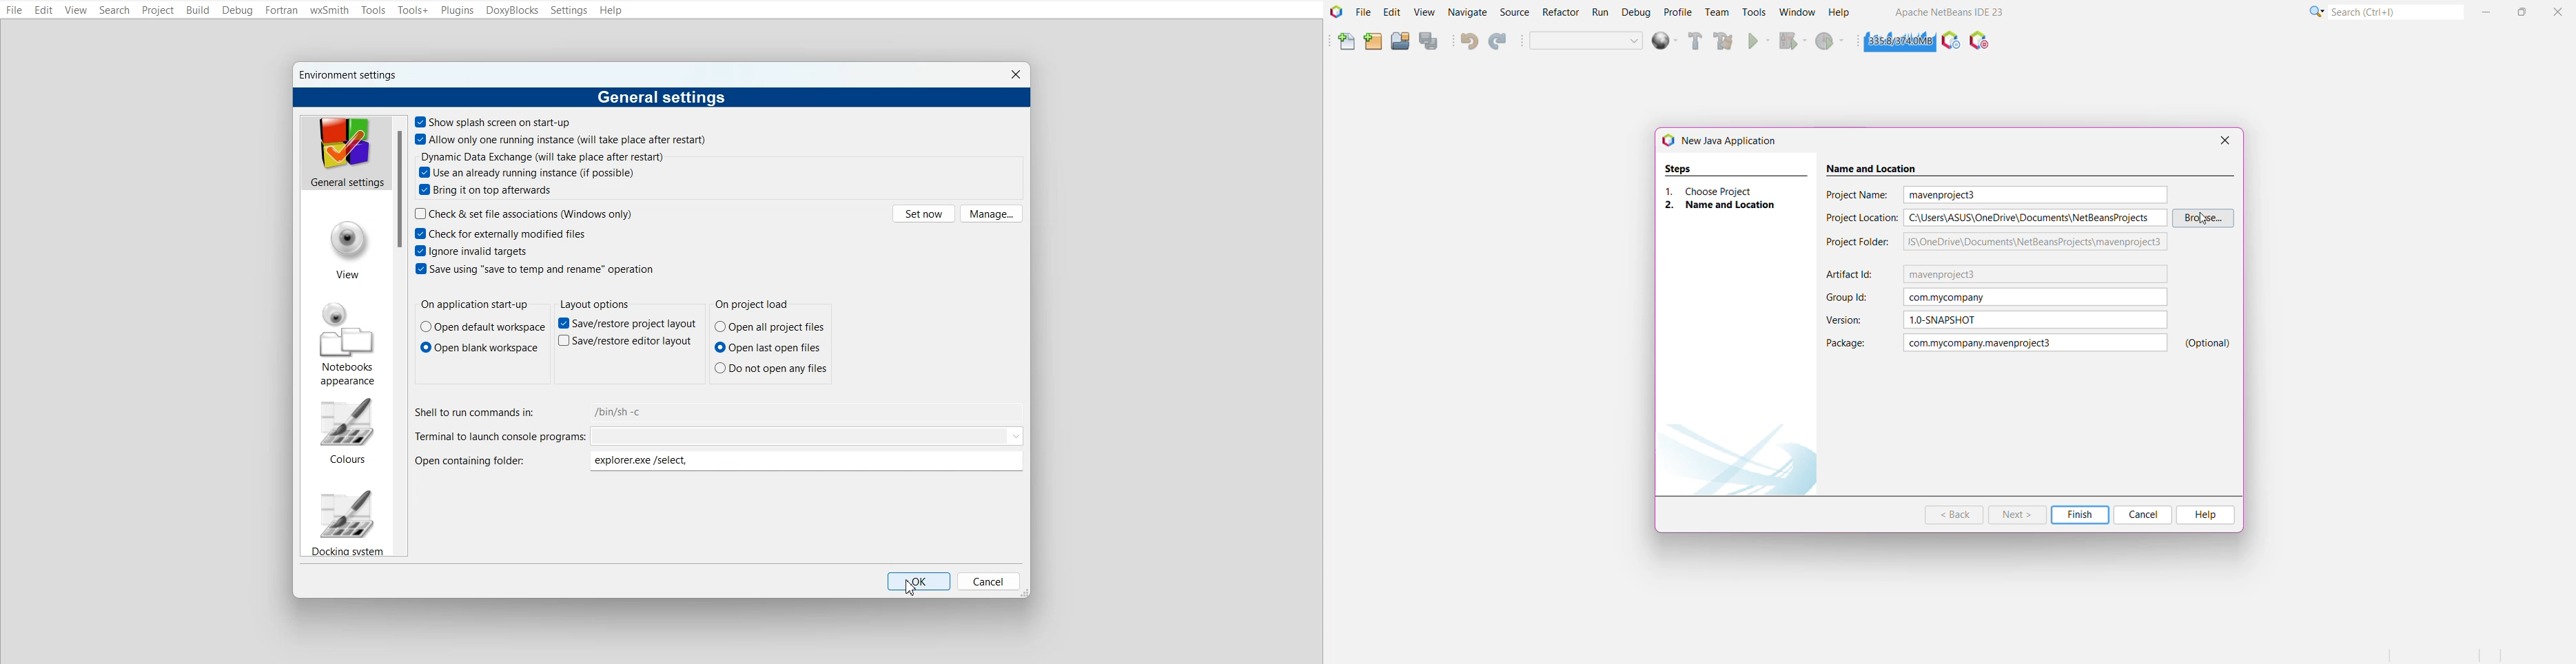 The image size is (2576, 672). What do you see at coordinates (474, 305) in the screenshot?
I see `Text` at bounding box center [474, 305].